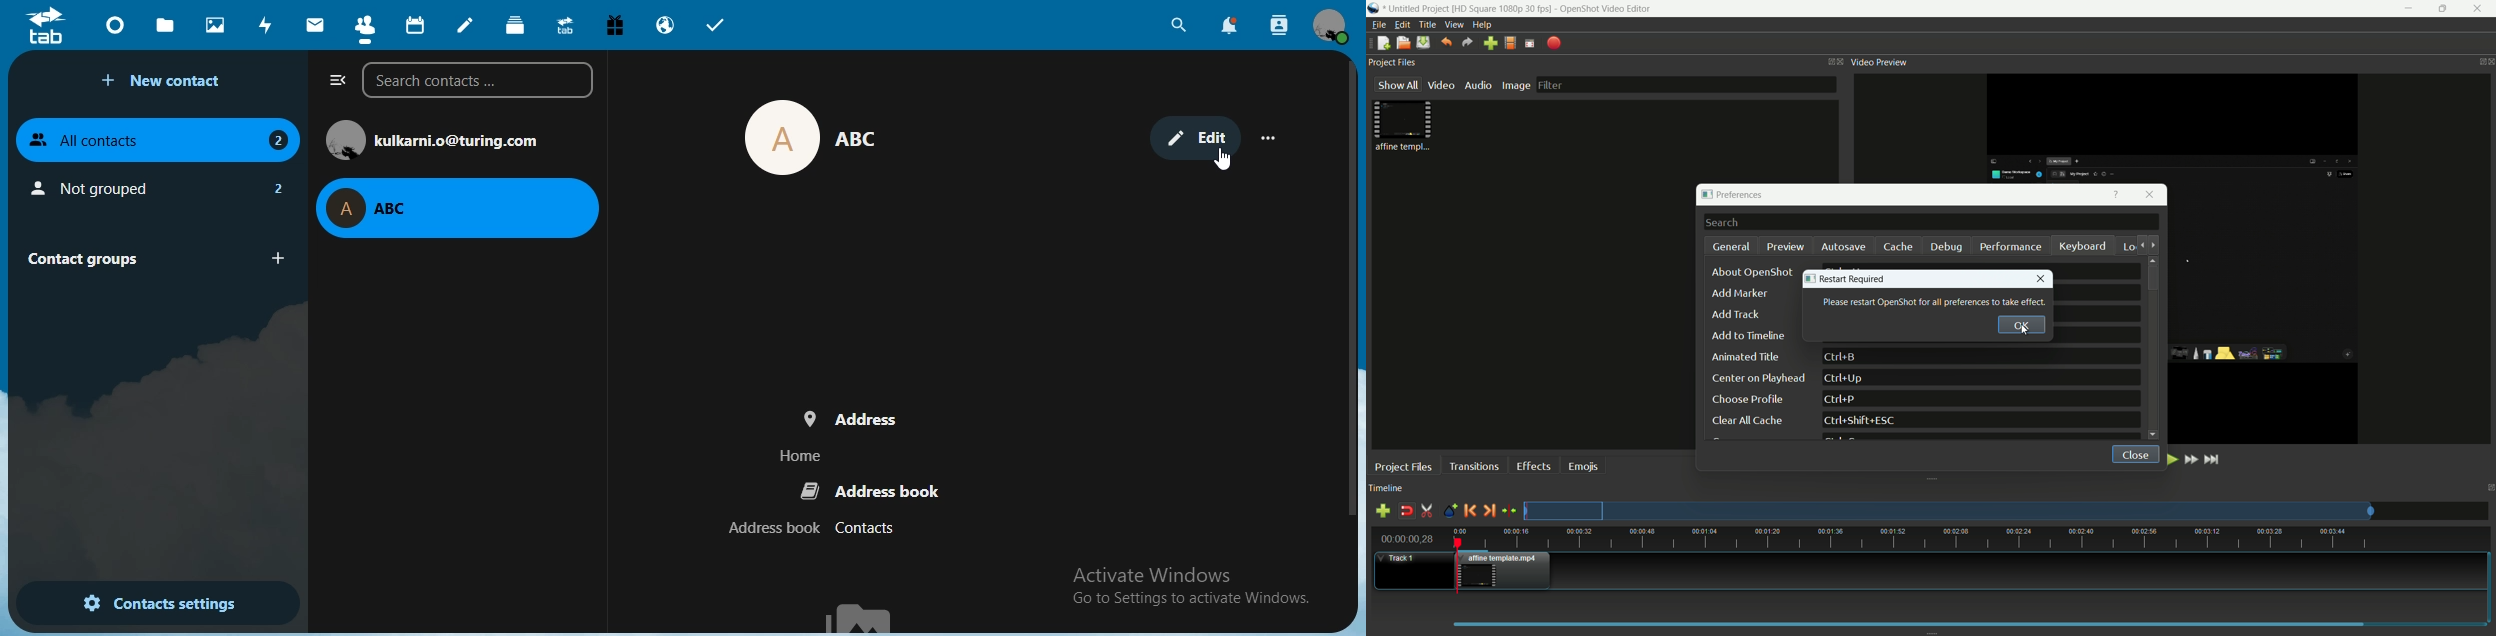 Image resolution: width=2520 pixels, height=644 pixels. Describe the element at coordinates (610, 24) in the screenshot. I see `free trial` at that location.